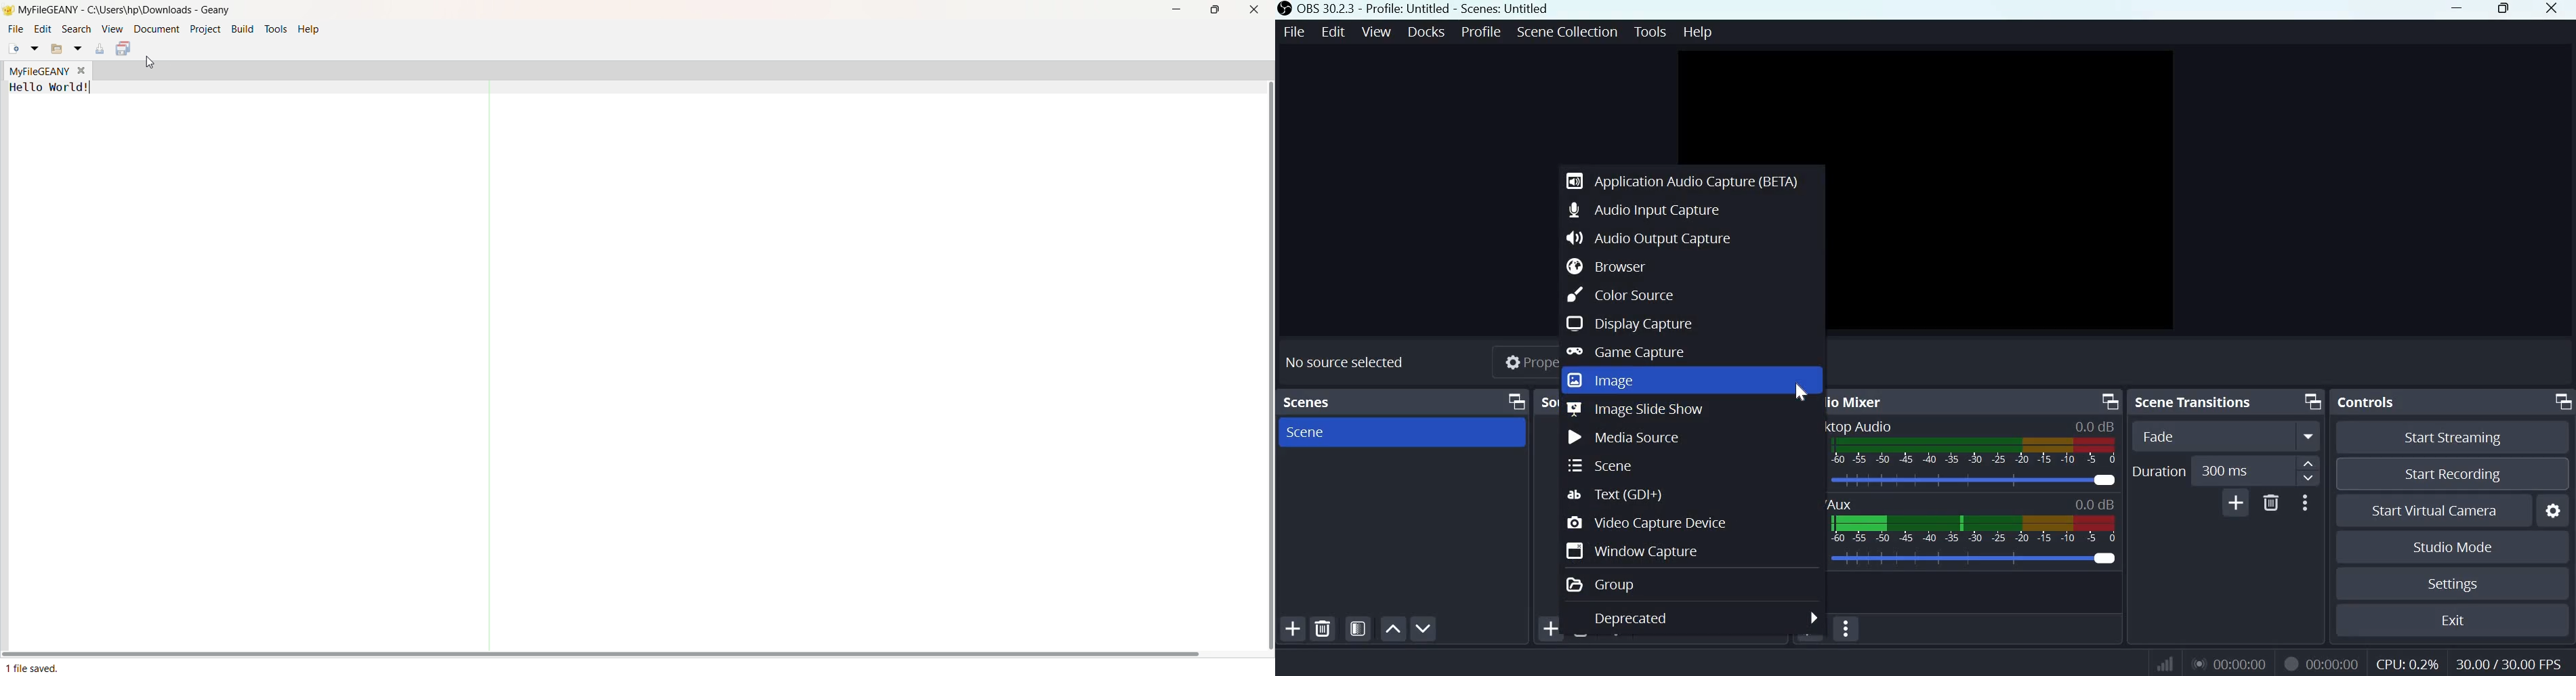 This screenshot has height=700, width=2576. What do you see at coordinates (2291, 663) in the screenshot?
I see `Recording Status Icon` at bounding box center [2291, 663].